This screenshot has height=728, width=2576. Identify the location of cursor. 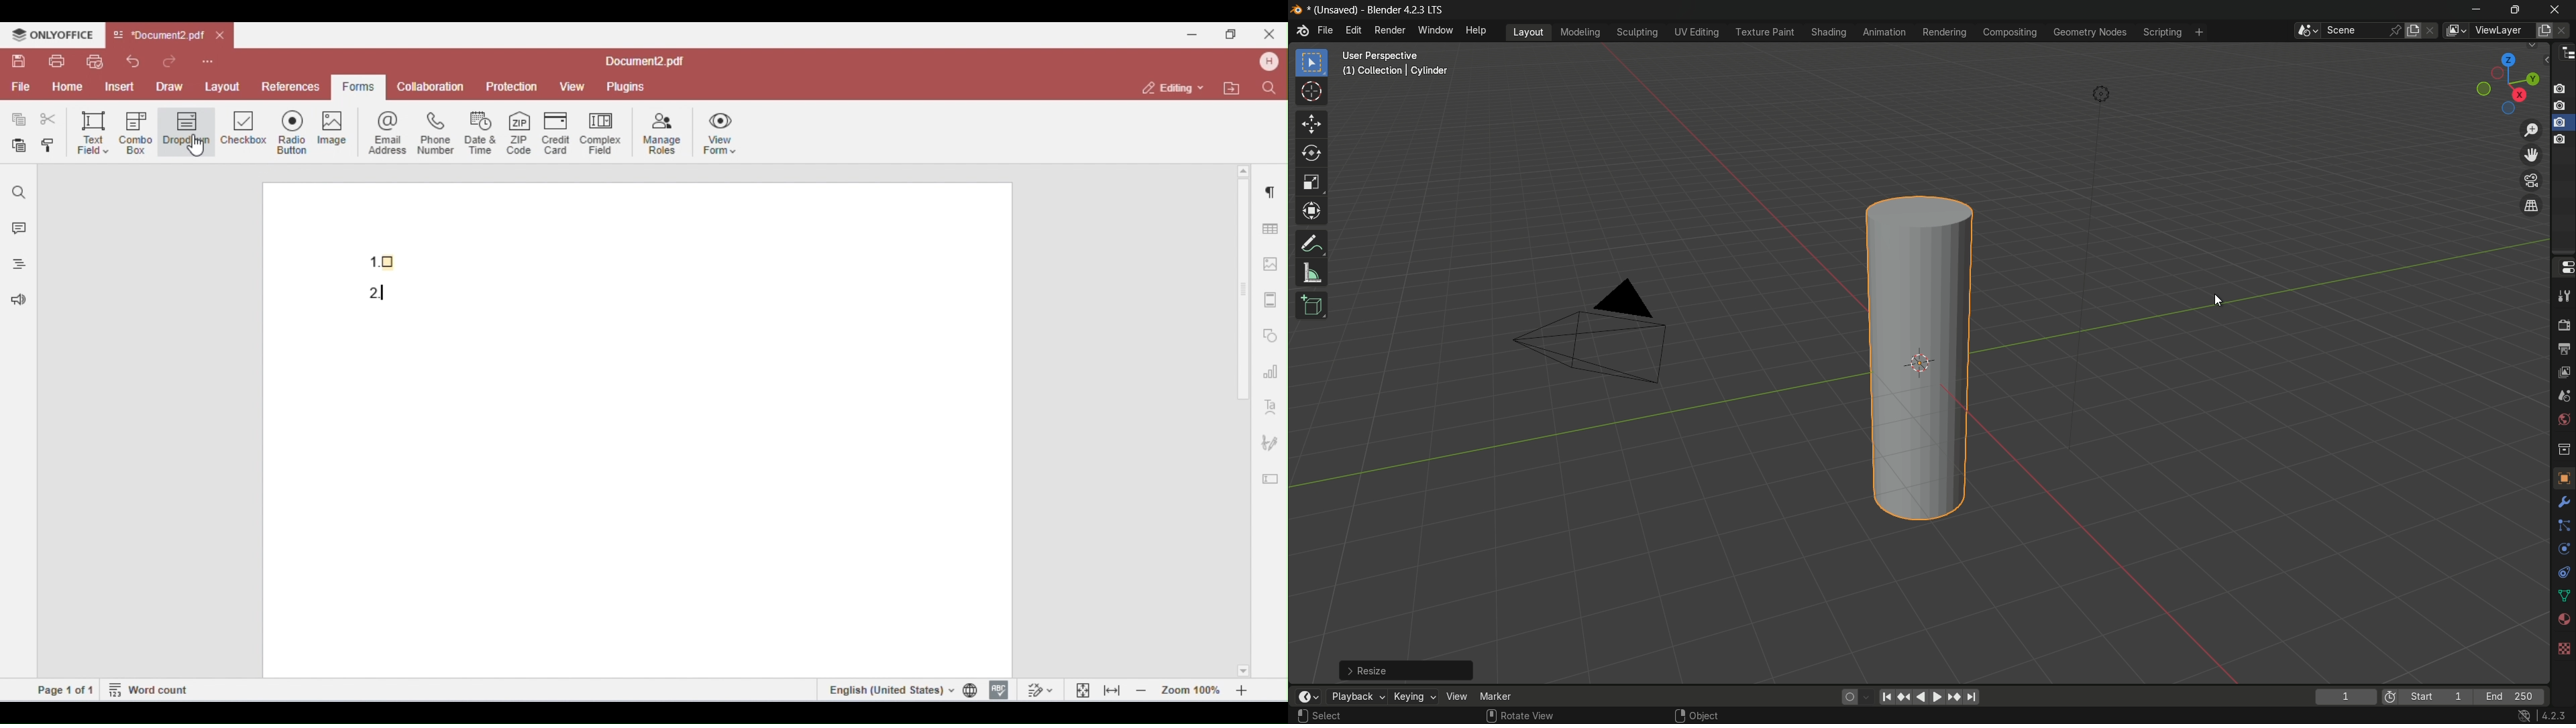
(1311, 93).